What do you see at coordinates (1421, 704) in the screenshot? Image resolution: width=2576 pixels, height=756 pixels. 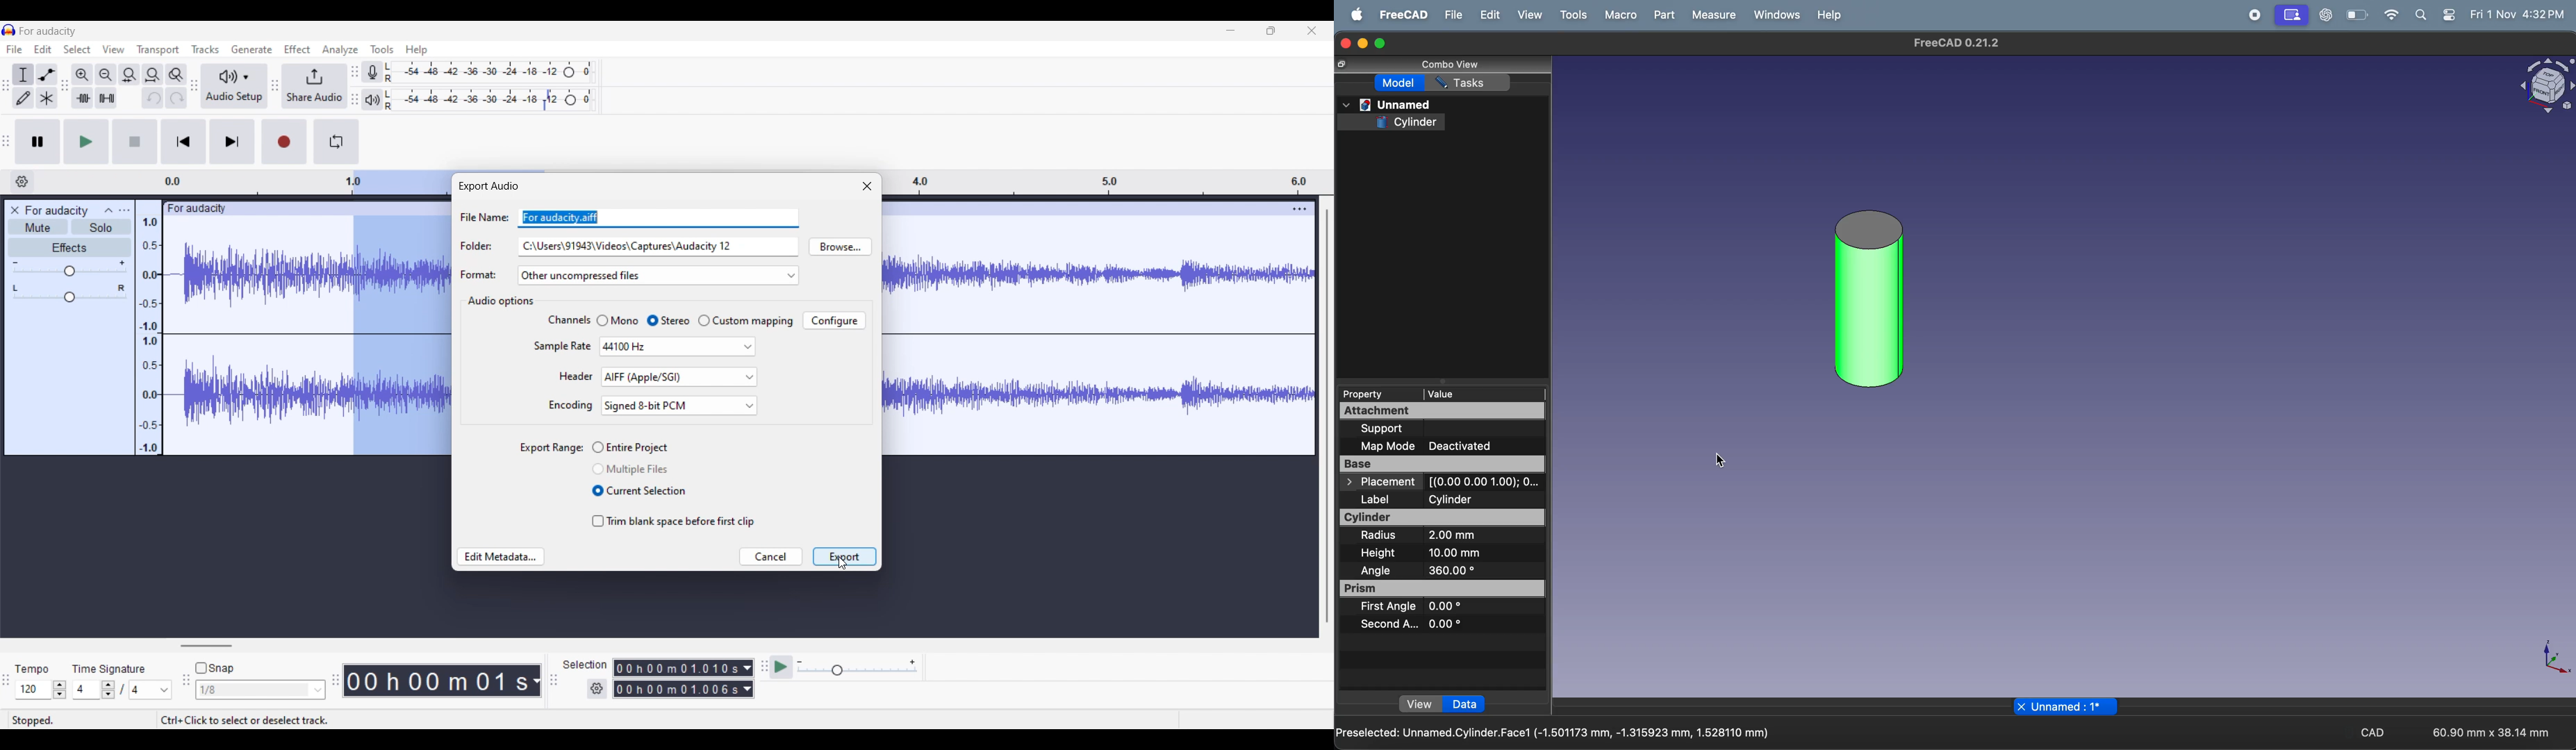 I see `view` at bounding box center [1421, 704].